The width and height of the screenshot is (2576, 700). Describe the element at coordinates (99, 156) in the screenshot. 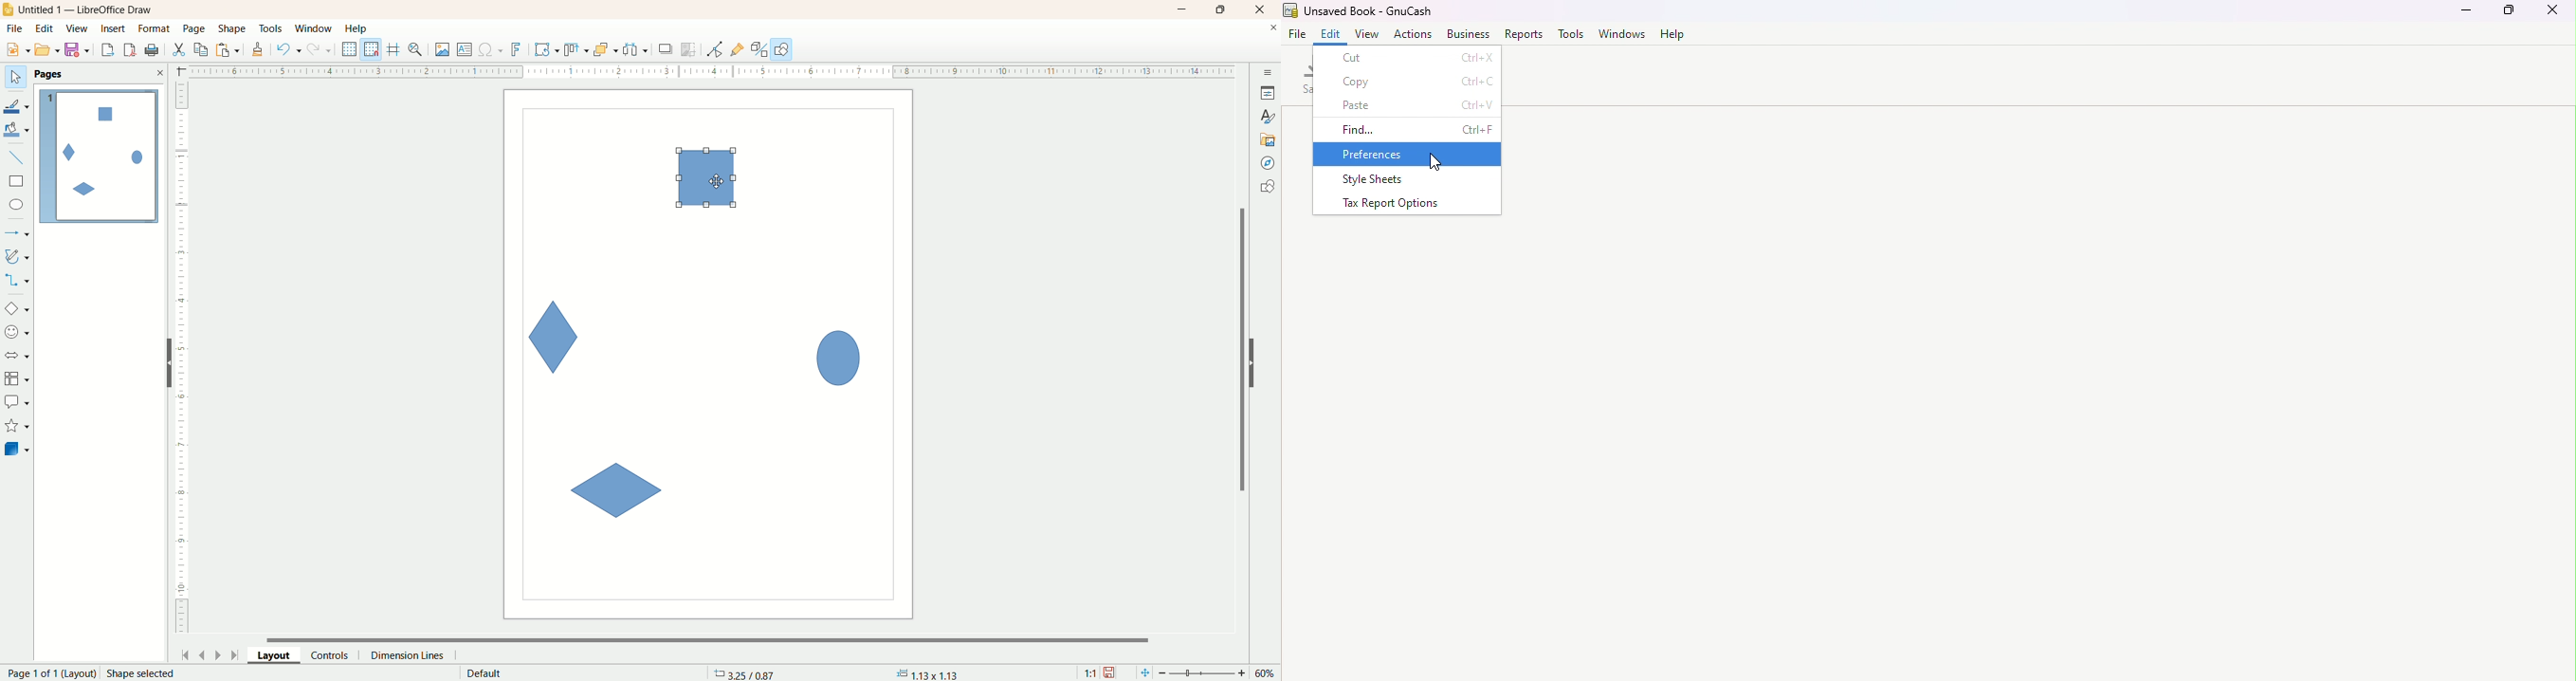

I see `page1` at that location.